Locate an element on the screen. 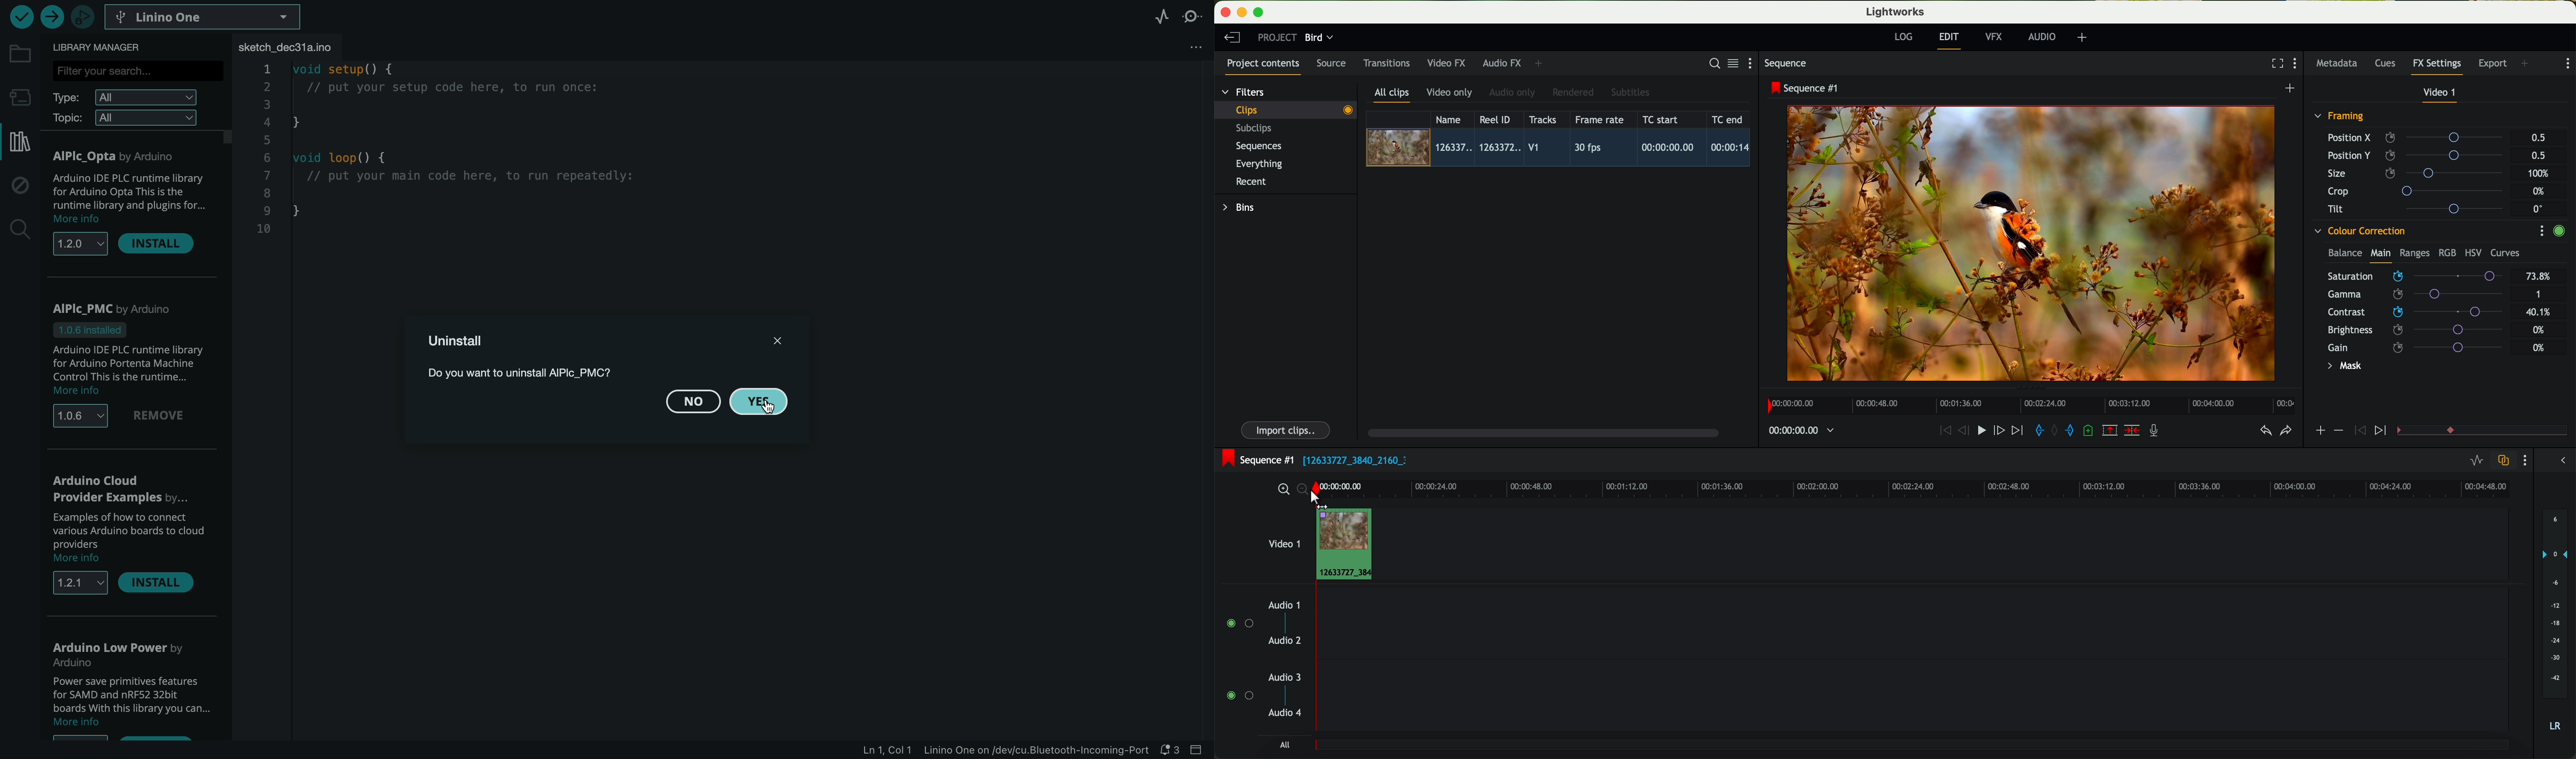 This screenshot has width=2576, height=784. close program is located at coordinates (1225, 12).